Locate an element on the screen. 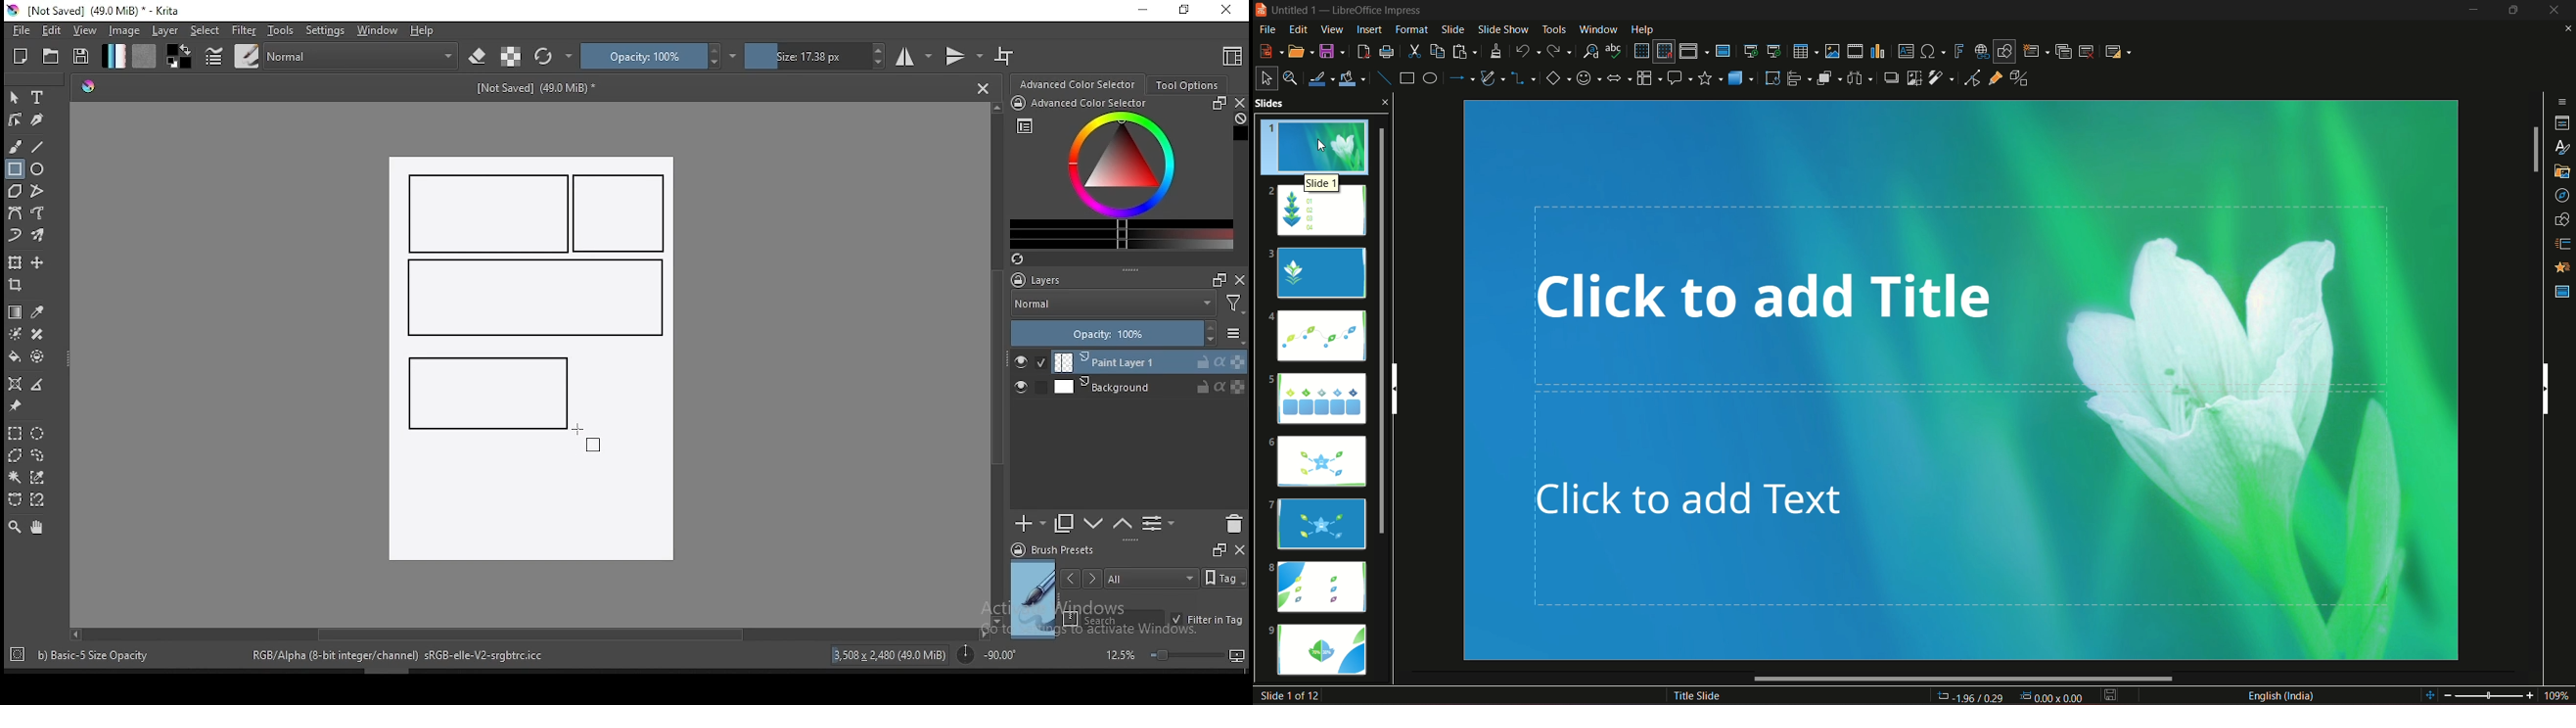 The width and height of the screenshot is (2576, 728). advanced color selector is located at coordinates (1118, 172).